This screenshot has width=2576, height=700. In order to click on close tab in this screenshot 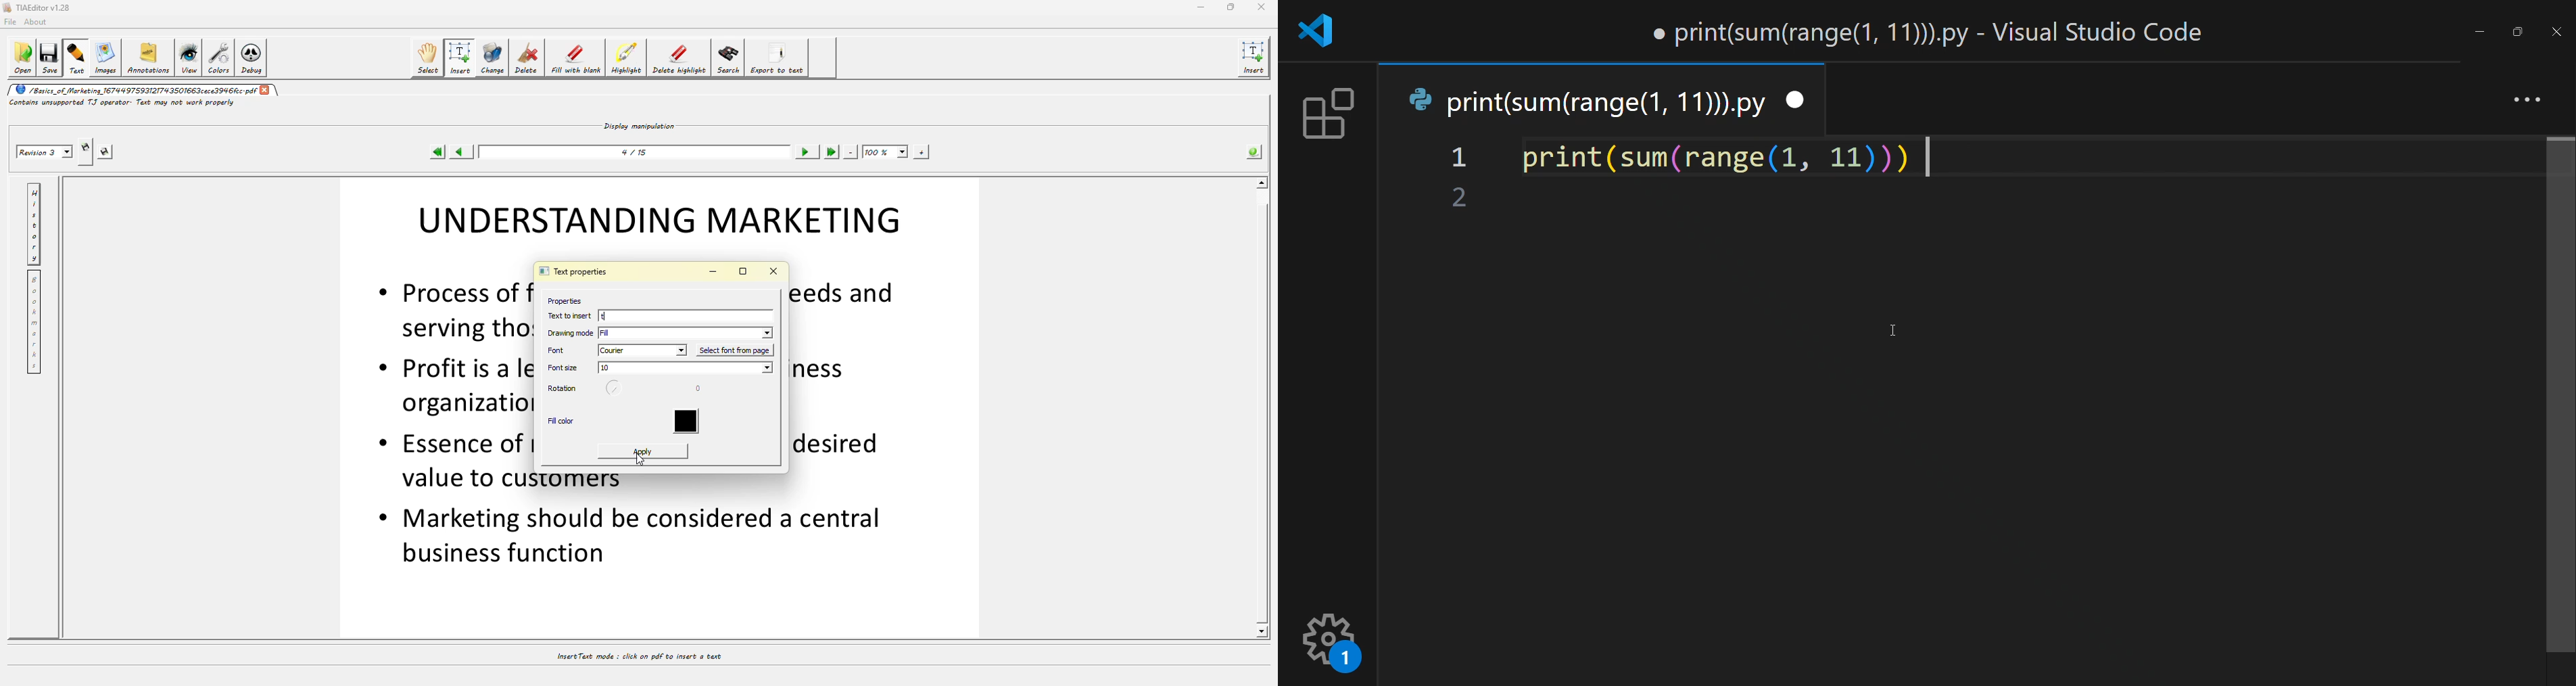, I will do `click(1798, 99)`.